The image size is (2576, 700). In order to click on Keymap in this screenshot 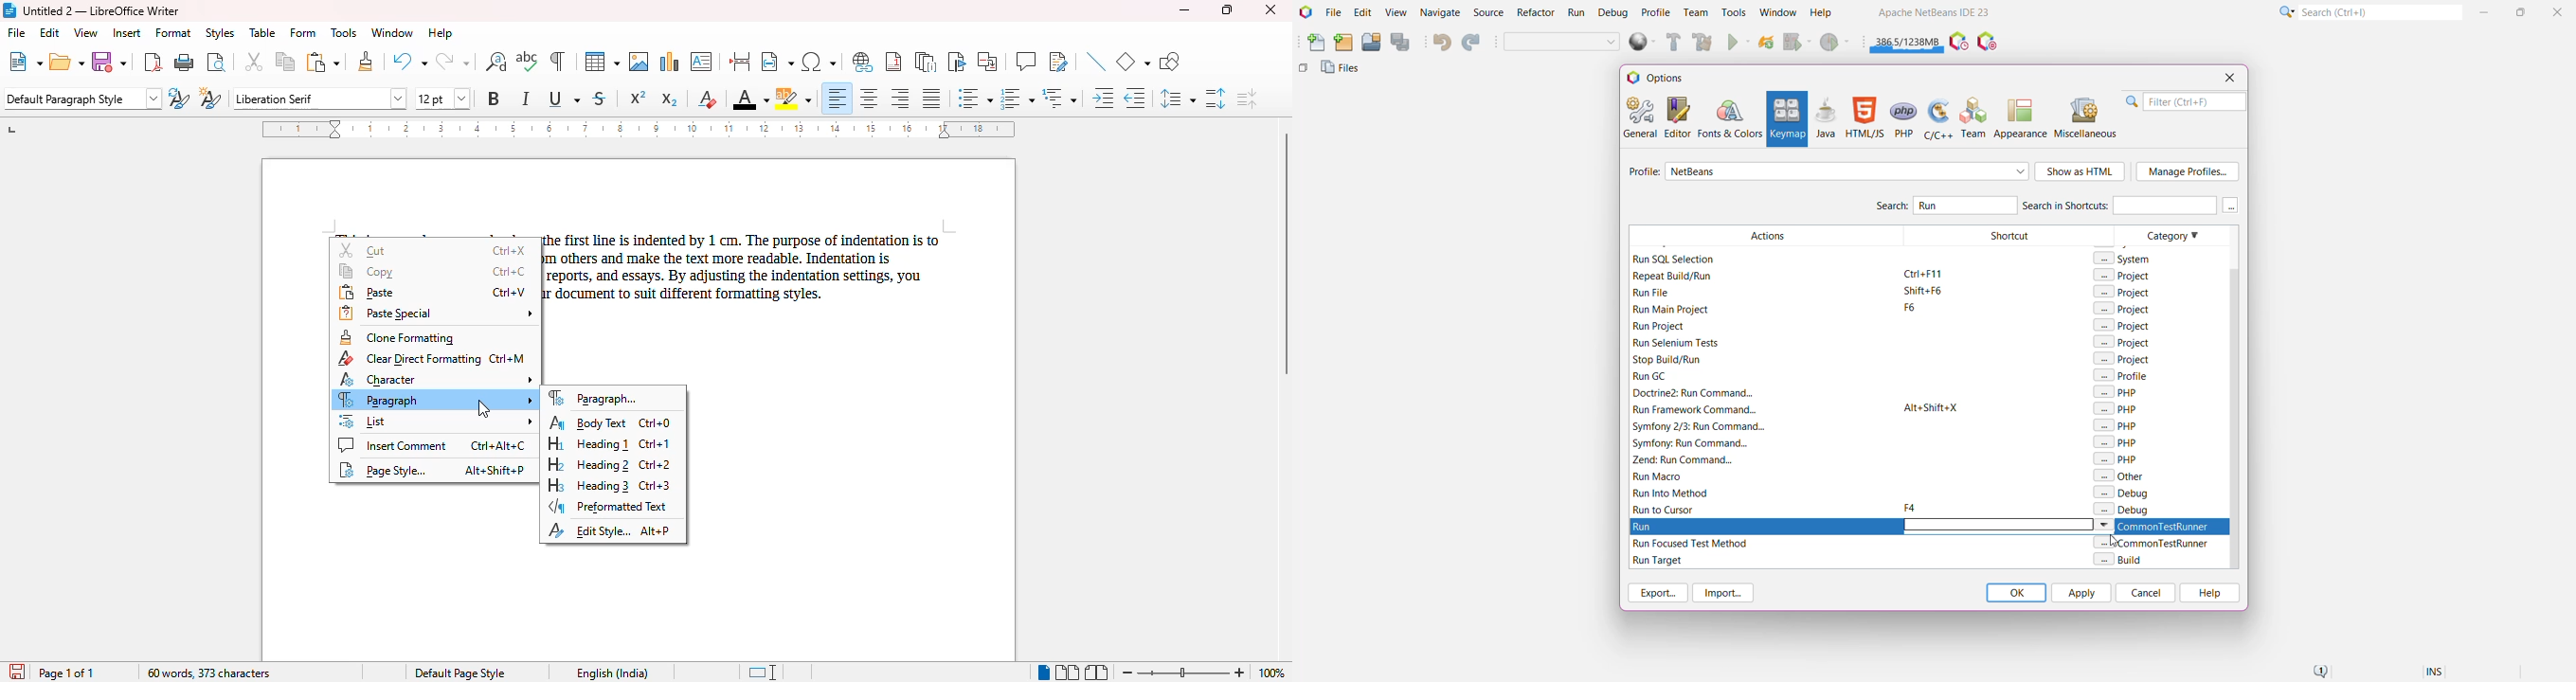, I will do `click(1786, 119)`.